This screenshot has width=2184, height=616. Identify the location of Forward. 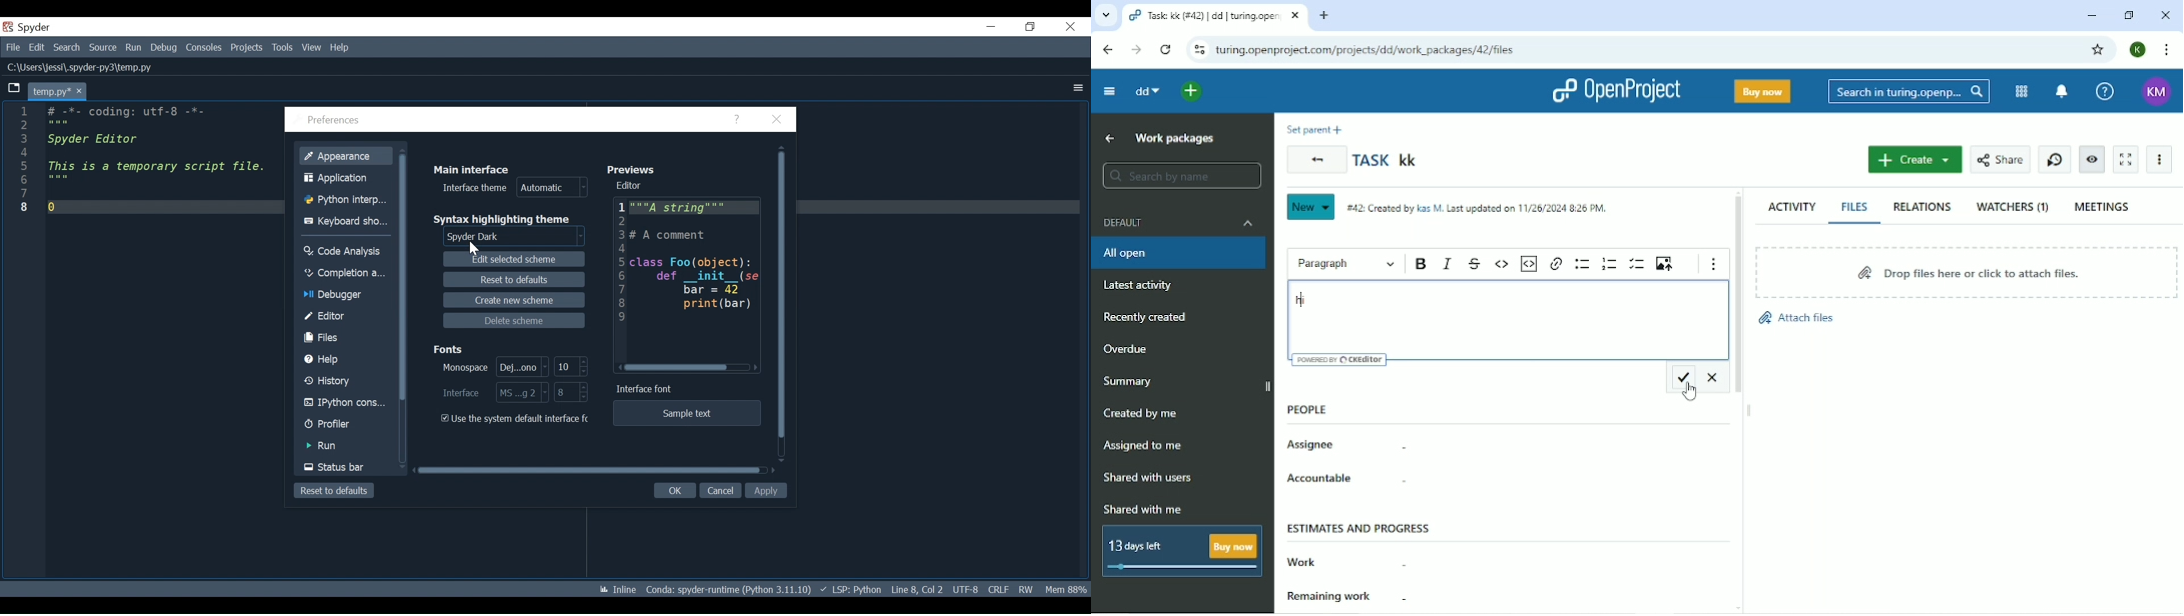
(1137, 49).